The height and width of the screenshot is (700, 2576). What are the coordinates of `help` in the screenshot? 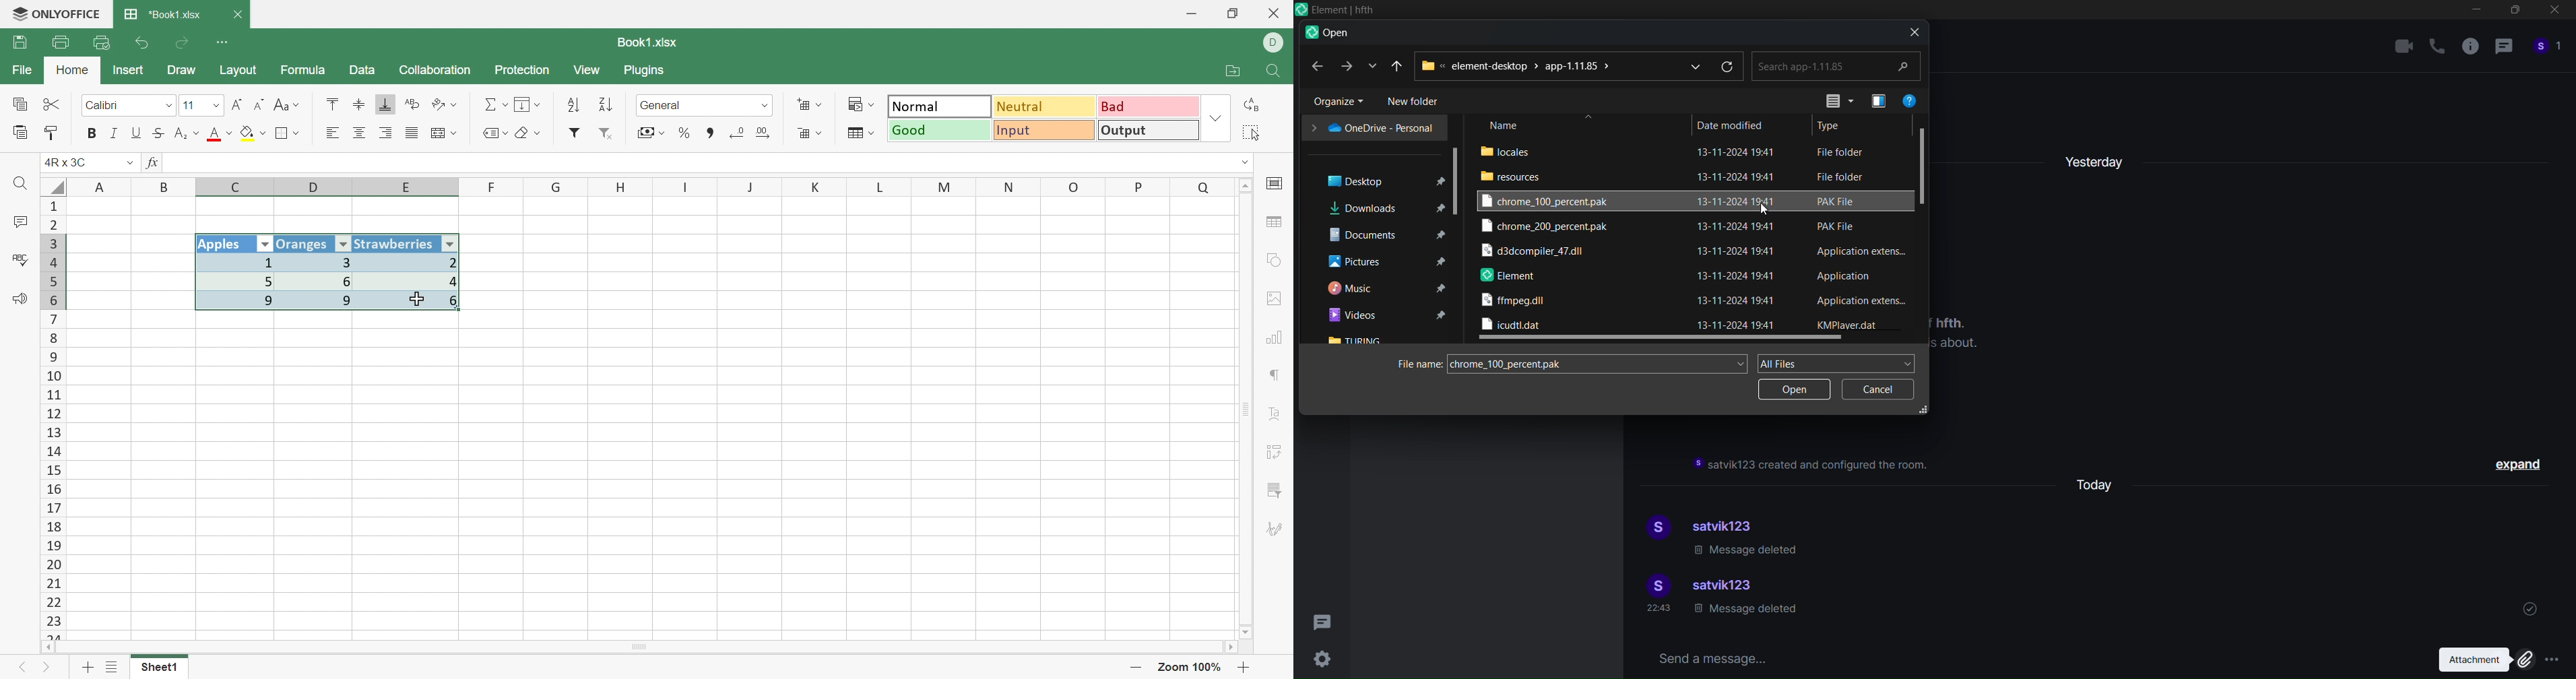 It's located at (1910, 98).